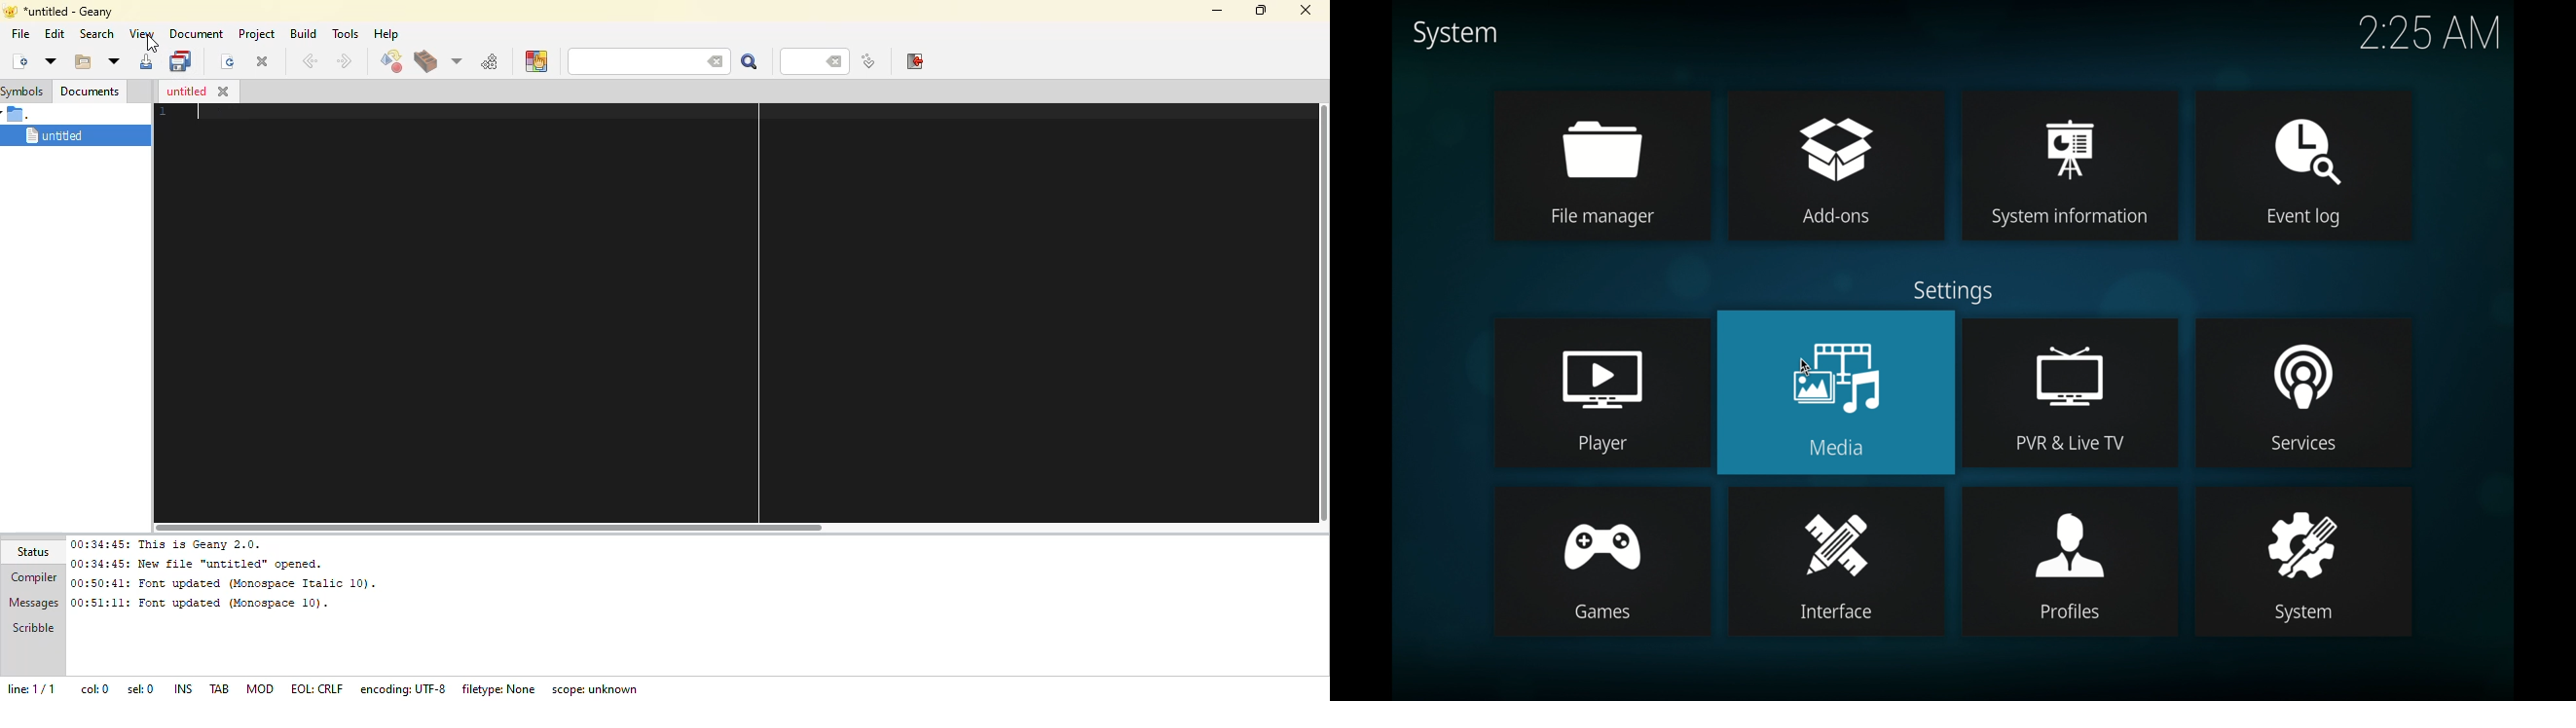 The image size is (2576, 728). Describe the element at coordinates (1259, 9) in the screenshot. I see `maximize` at that location.